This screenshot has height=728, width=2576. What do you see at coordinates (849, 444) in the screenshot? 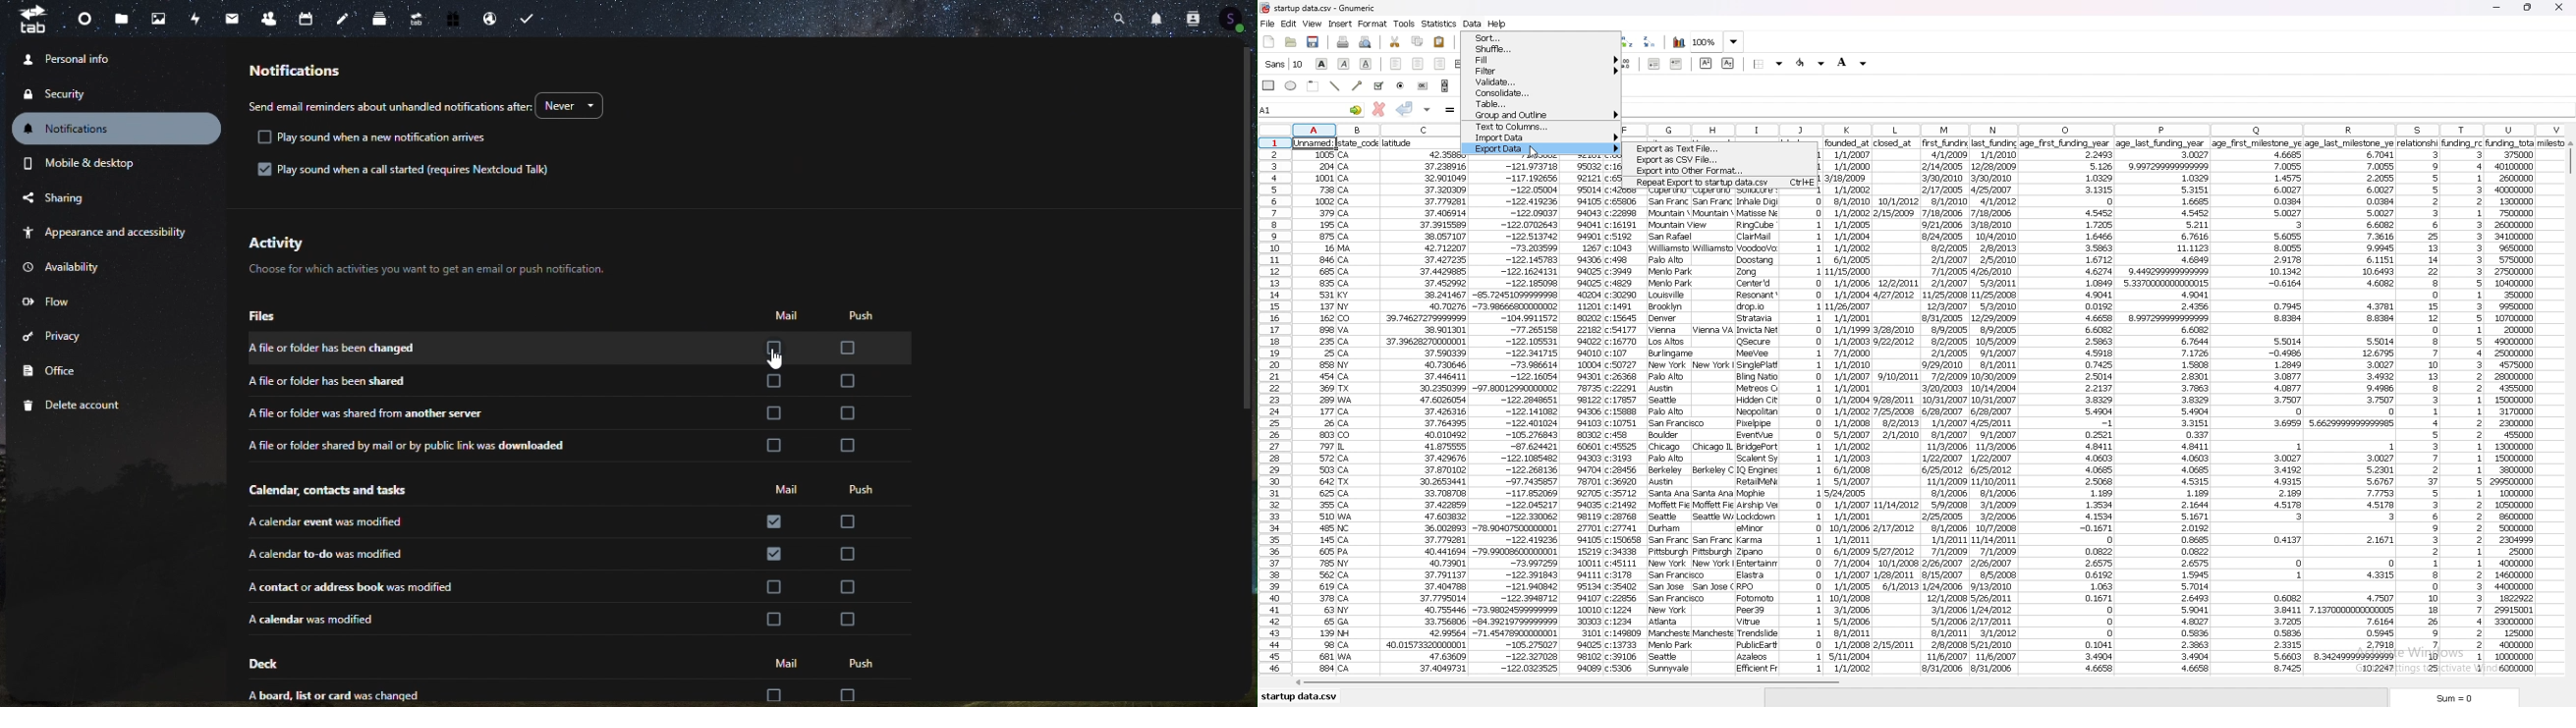
I see `check box` at bounding box center [849, 444].